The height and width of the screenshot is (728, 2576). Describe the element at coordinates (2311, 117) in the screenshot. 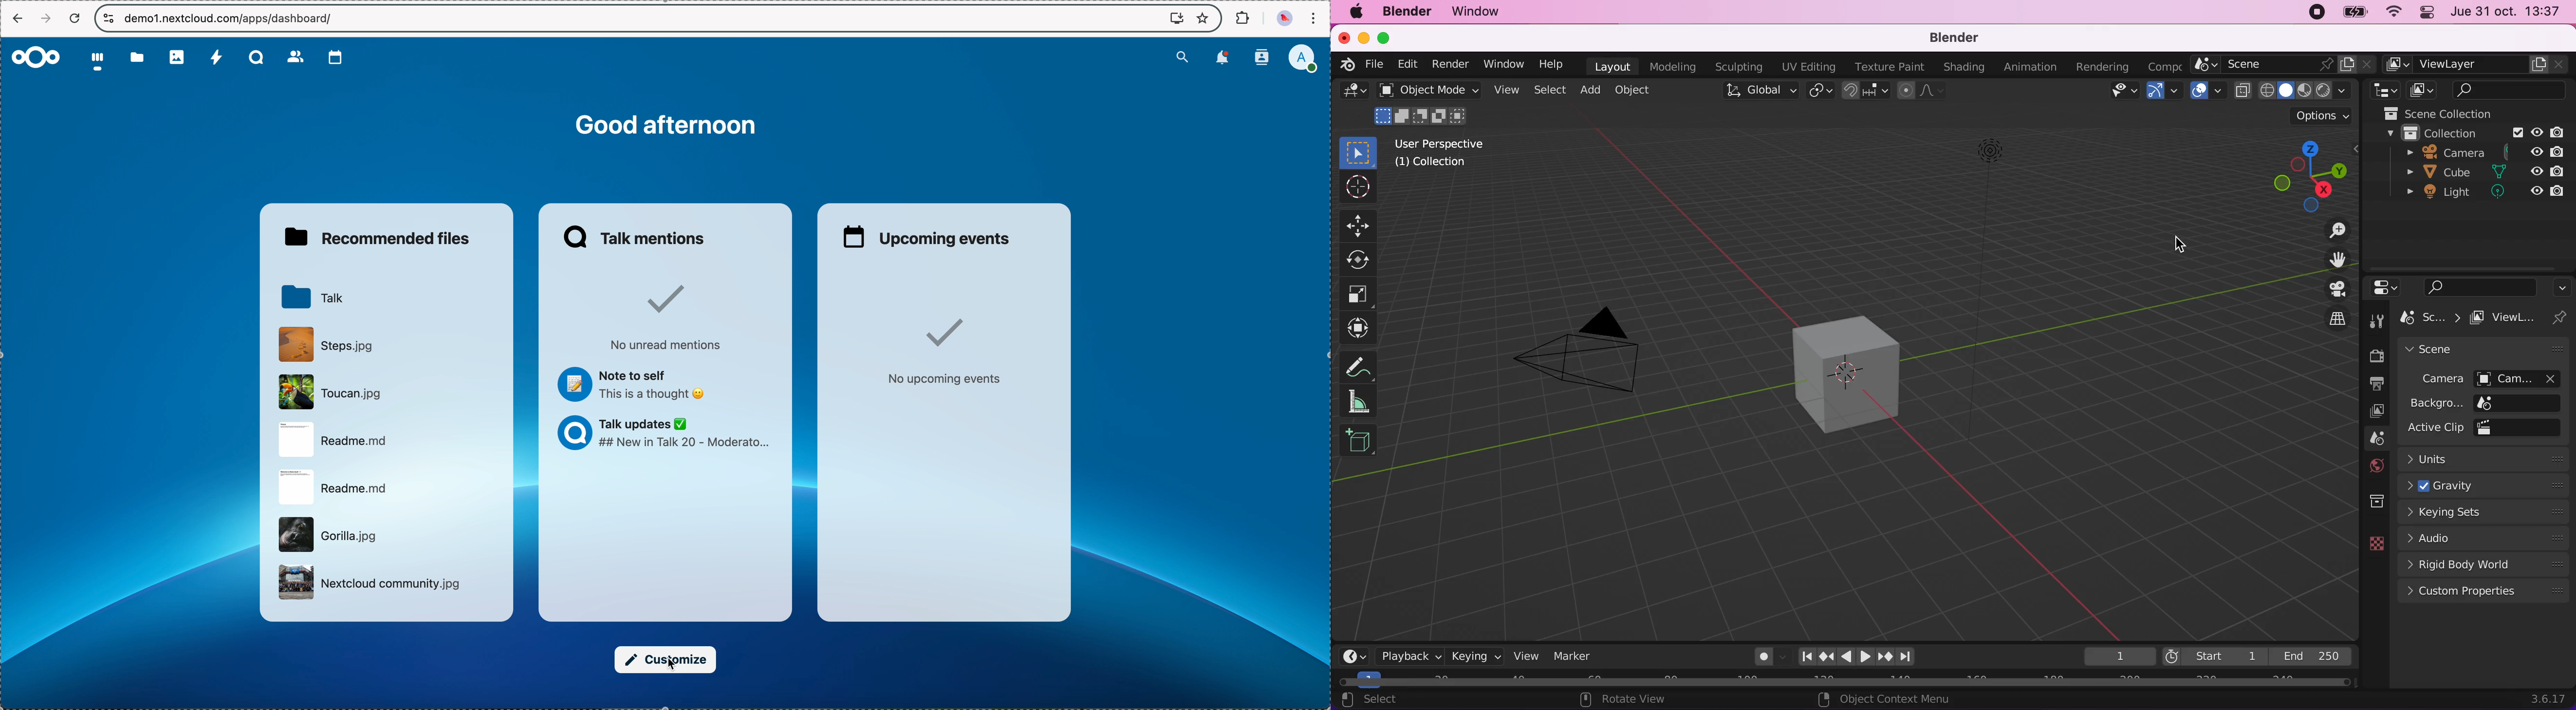

I see `options` at that location.